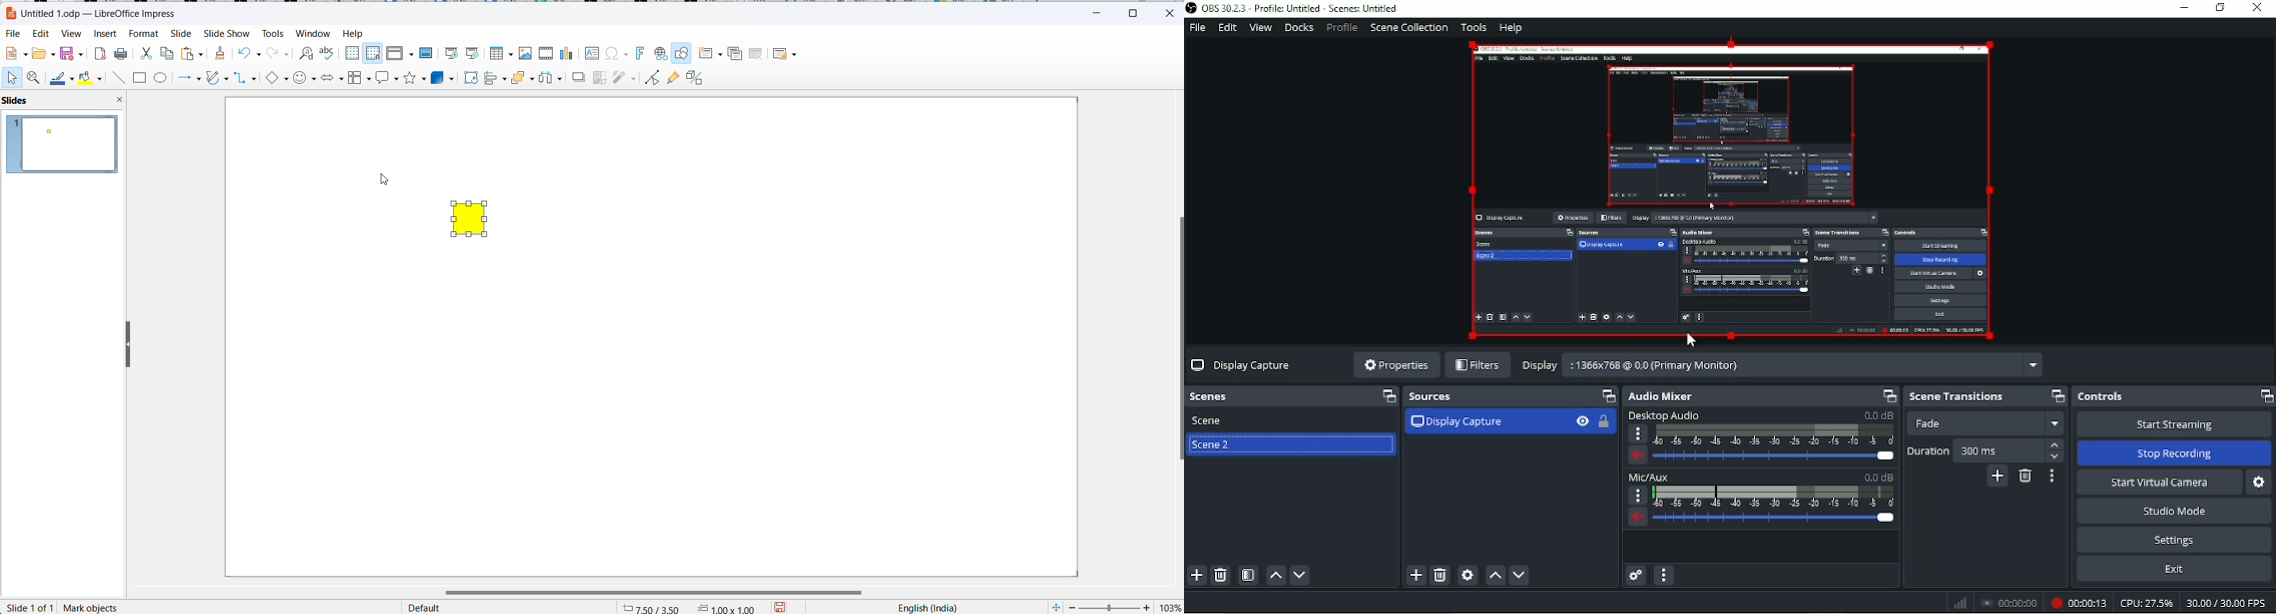 Image resolution: width=2296 pixels, height=616 pixels. I want to click on Maximize, so click(1384, 396).